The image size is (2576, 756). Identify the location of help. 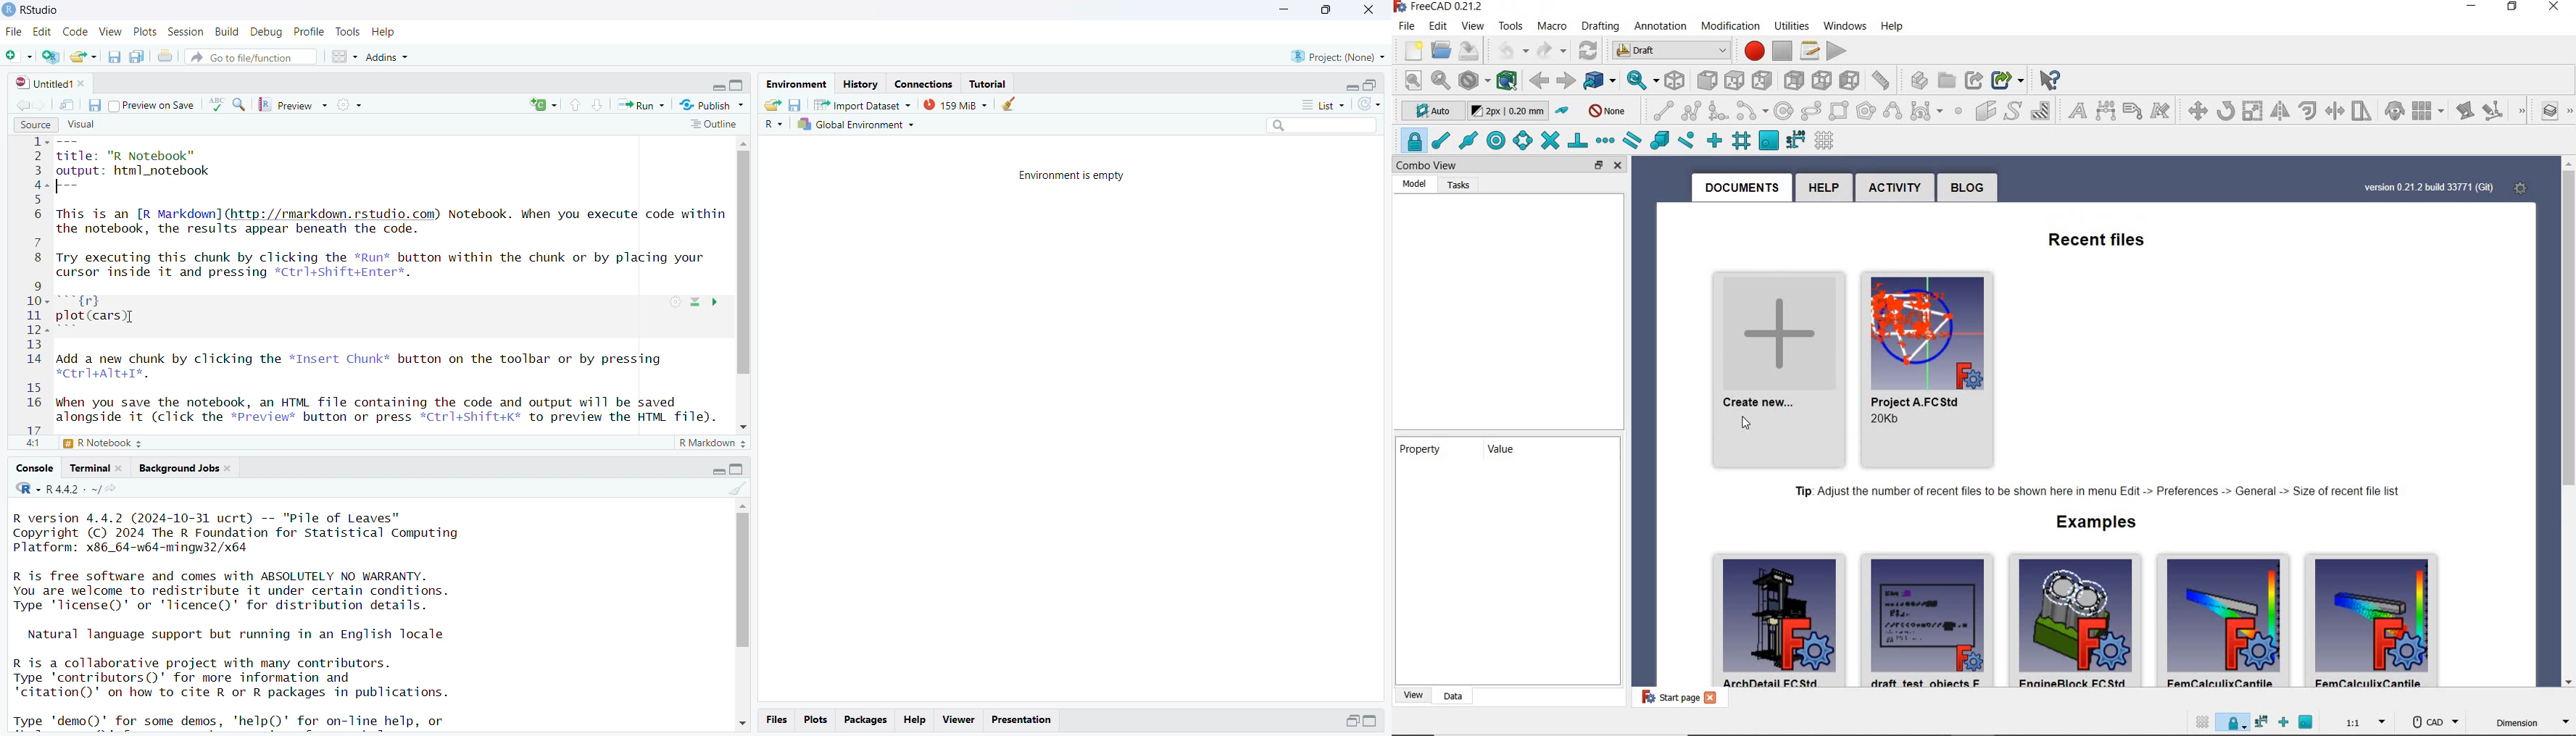
(916, 719).